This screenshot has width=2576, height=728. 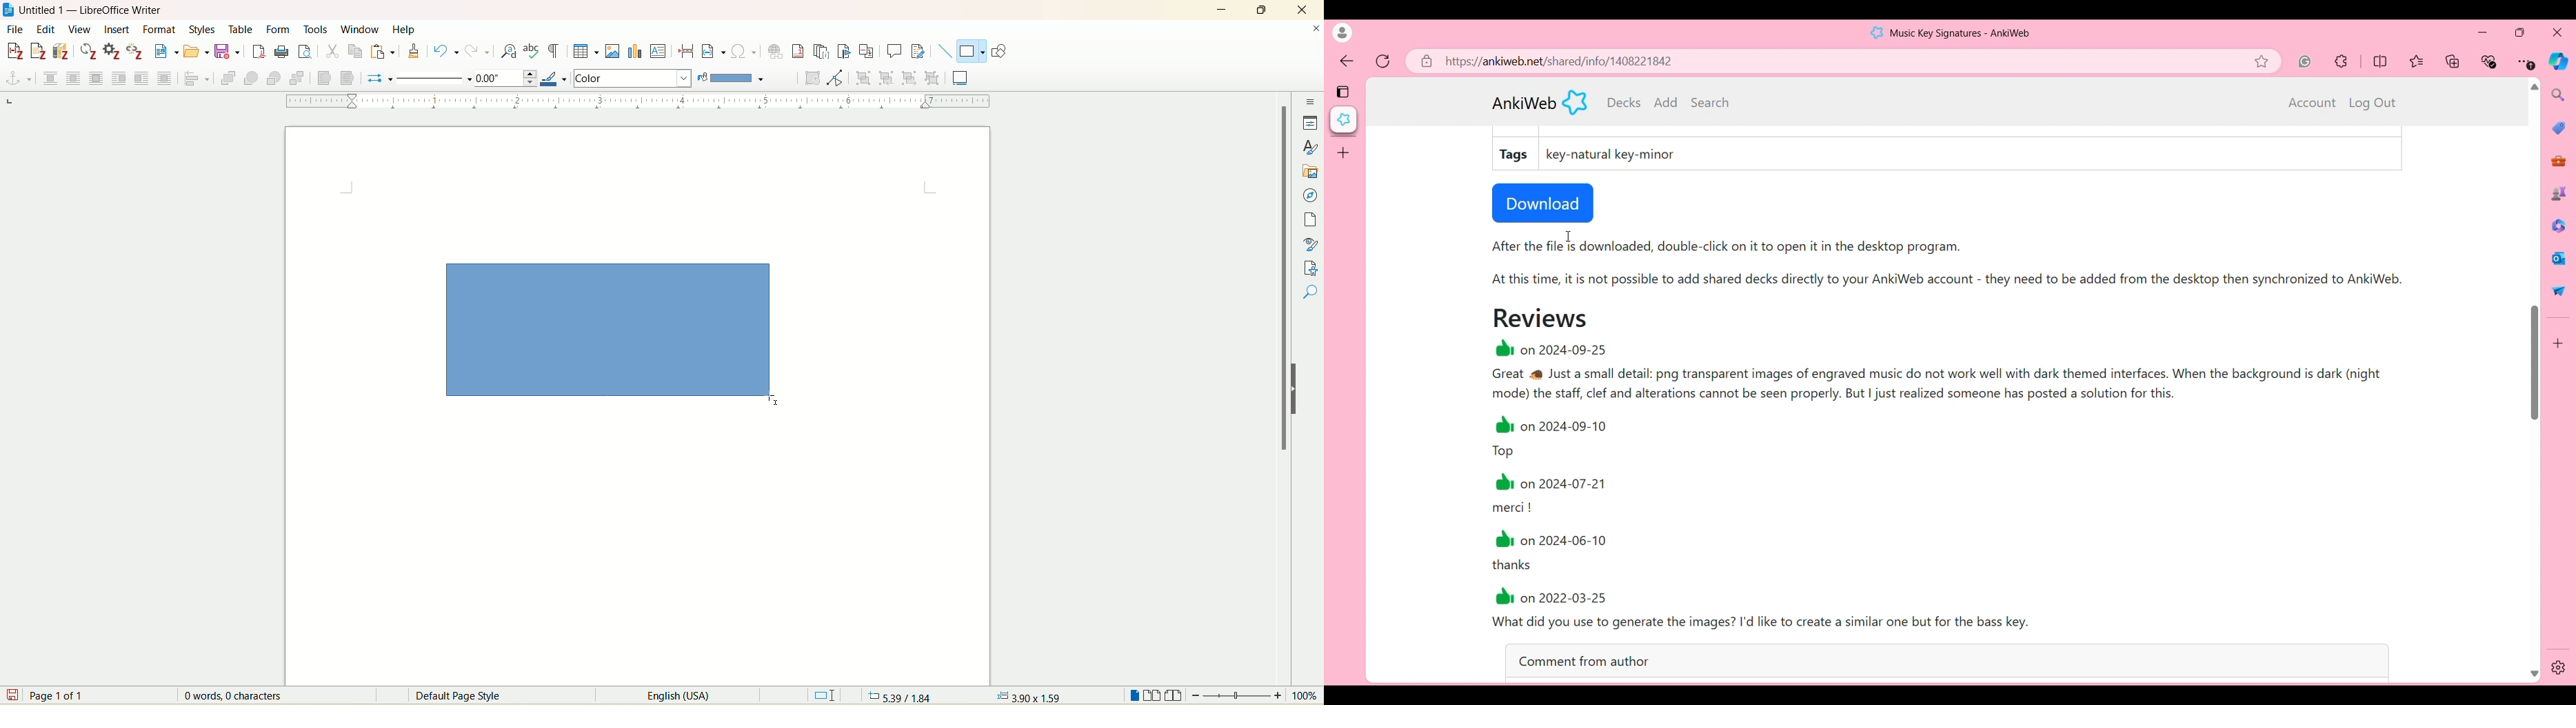 What do you see at coordinates (98, 79) in the screenshot?
I see `optimal` at bounding box center [98, 79].